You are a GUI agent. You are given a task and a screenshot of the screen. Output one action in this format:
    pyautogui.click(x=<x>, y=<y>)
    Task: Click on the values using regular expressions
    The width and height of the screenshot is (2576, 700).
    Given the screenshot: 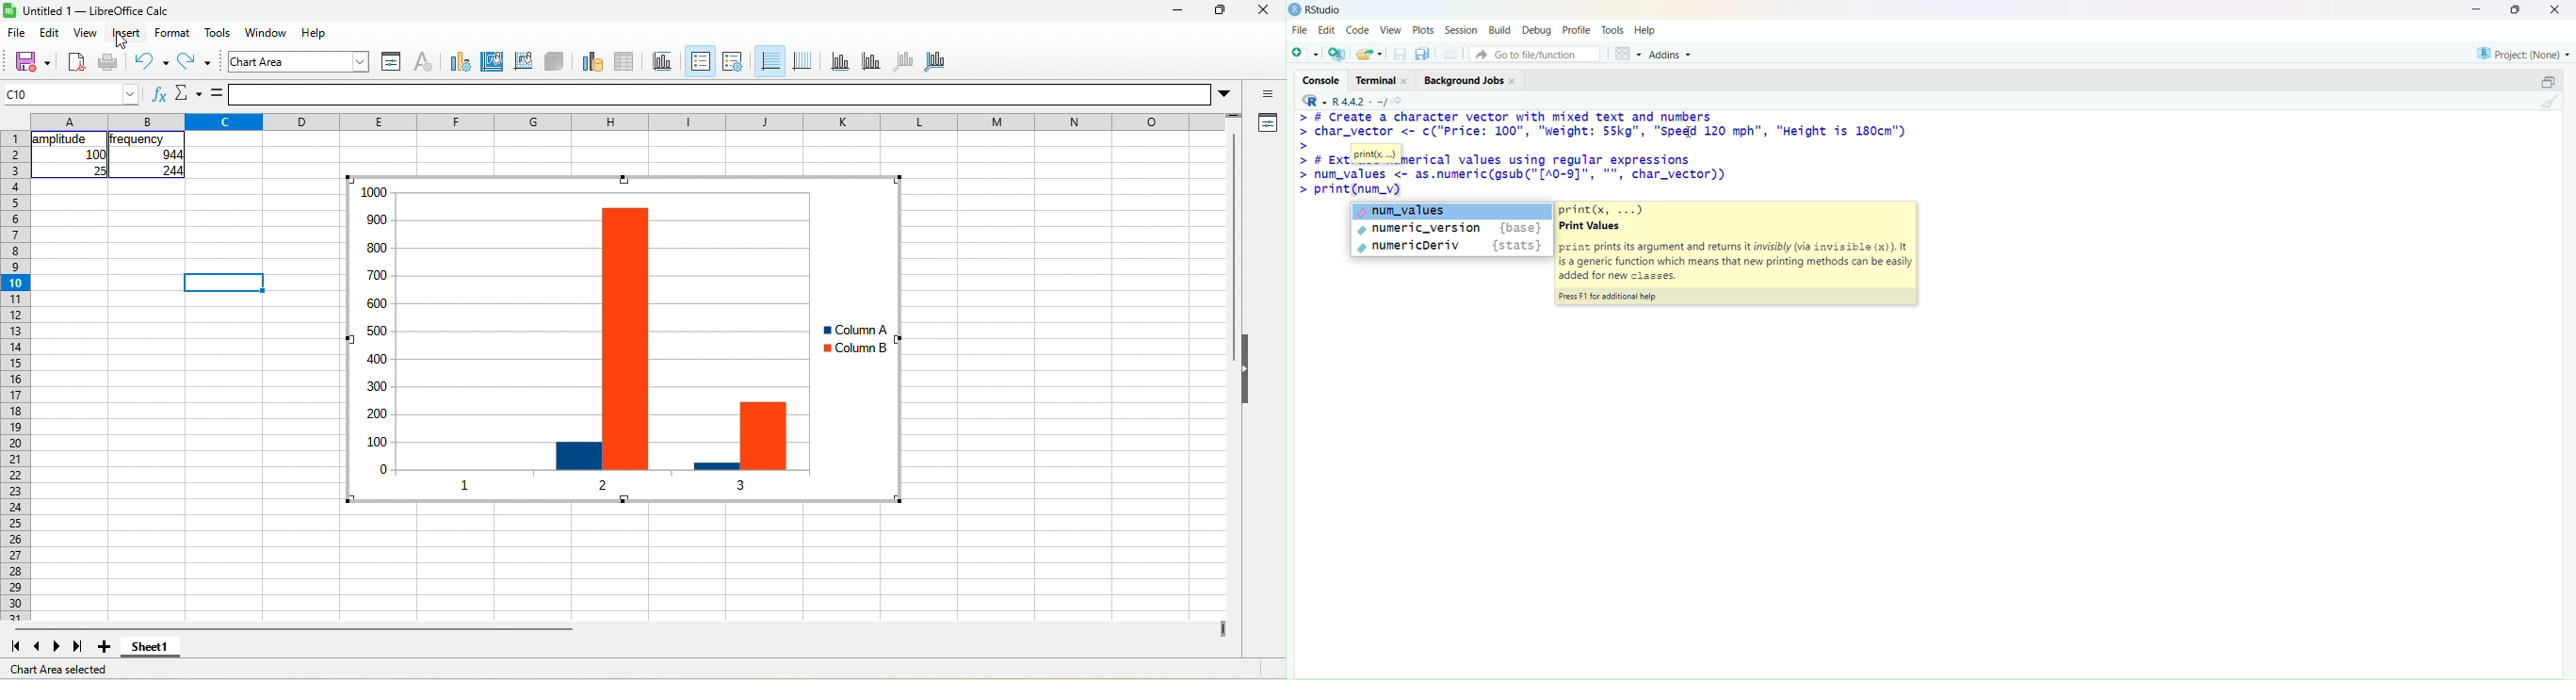 What is the action you would take?
    pyautogui.click(x=1576, y=159)
    